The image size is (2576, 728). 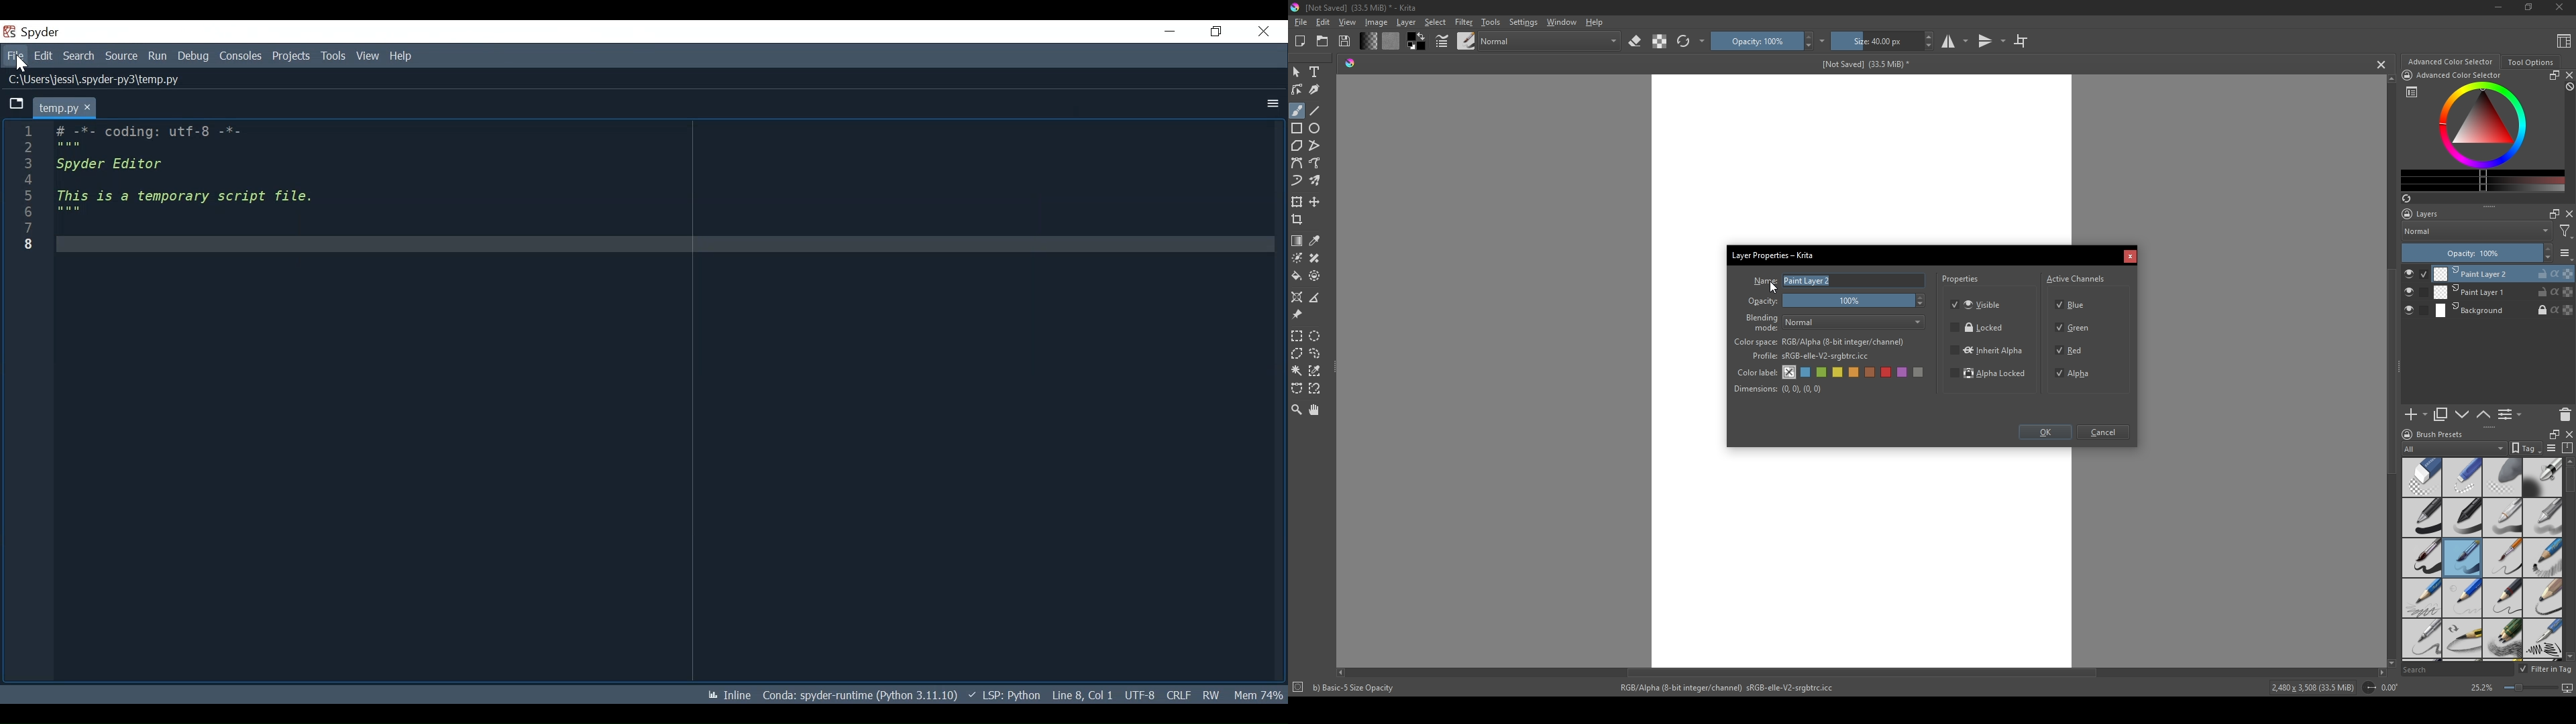 What do you see at coordinates (1271, 105) in the screenshot?
I see `More Options` at bounding box center [1271, 105].